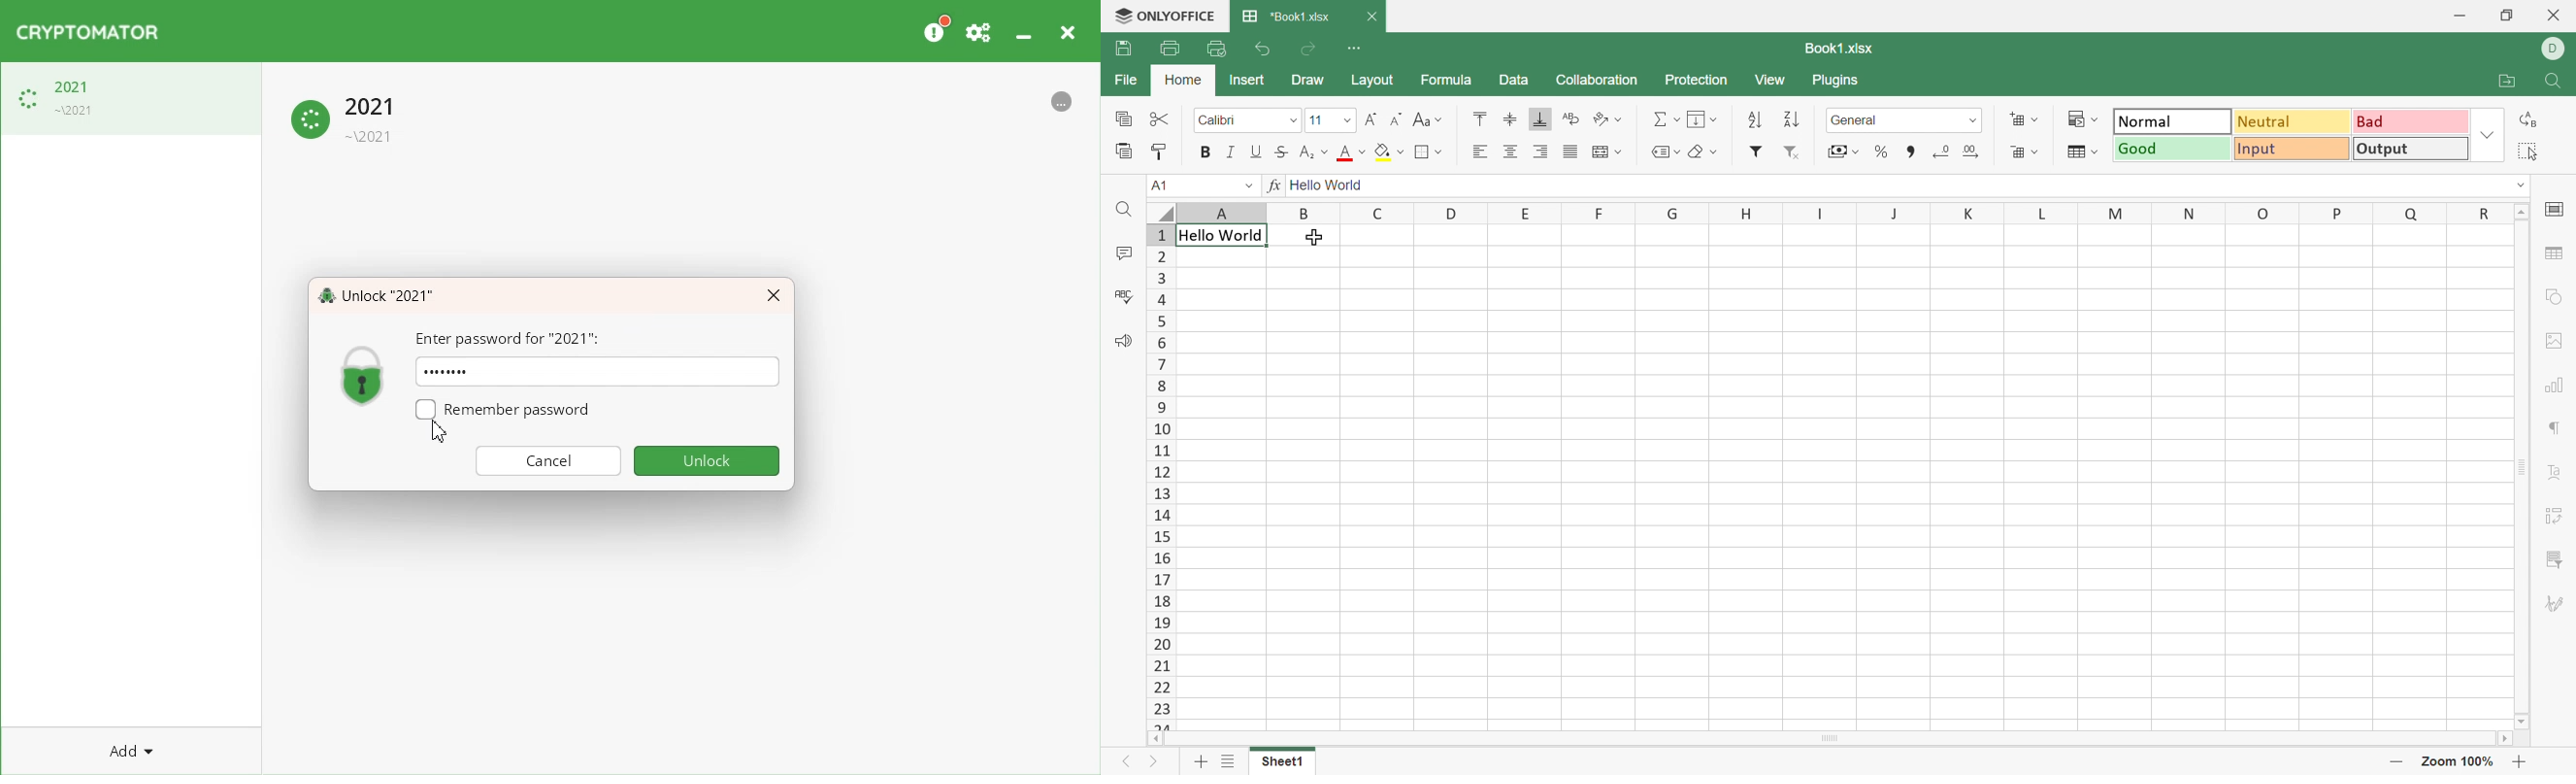 The image size is (2576, 784). Describe the element at coordinates (1232, 154) in the screenshot. I see `Italic` at that location.